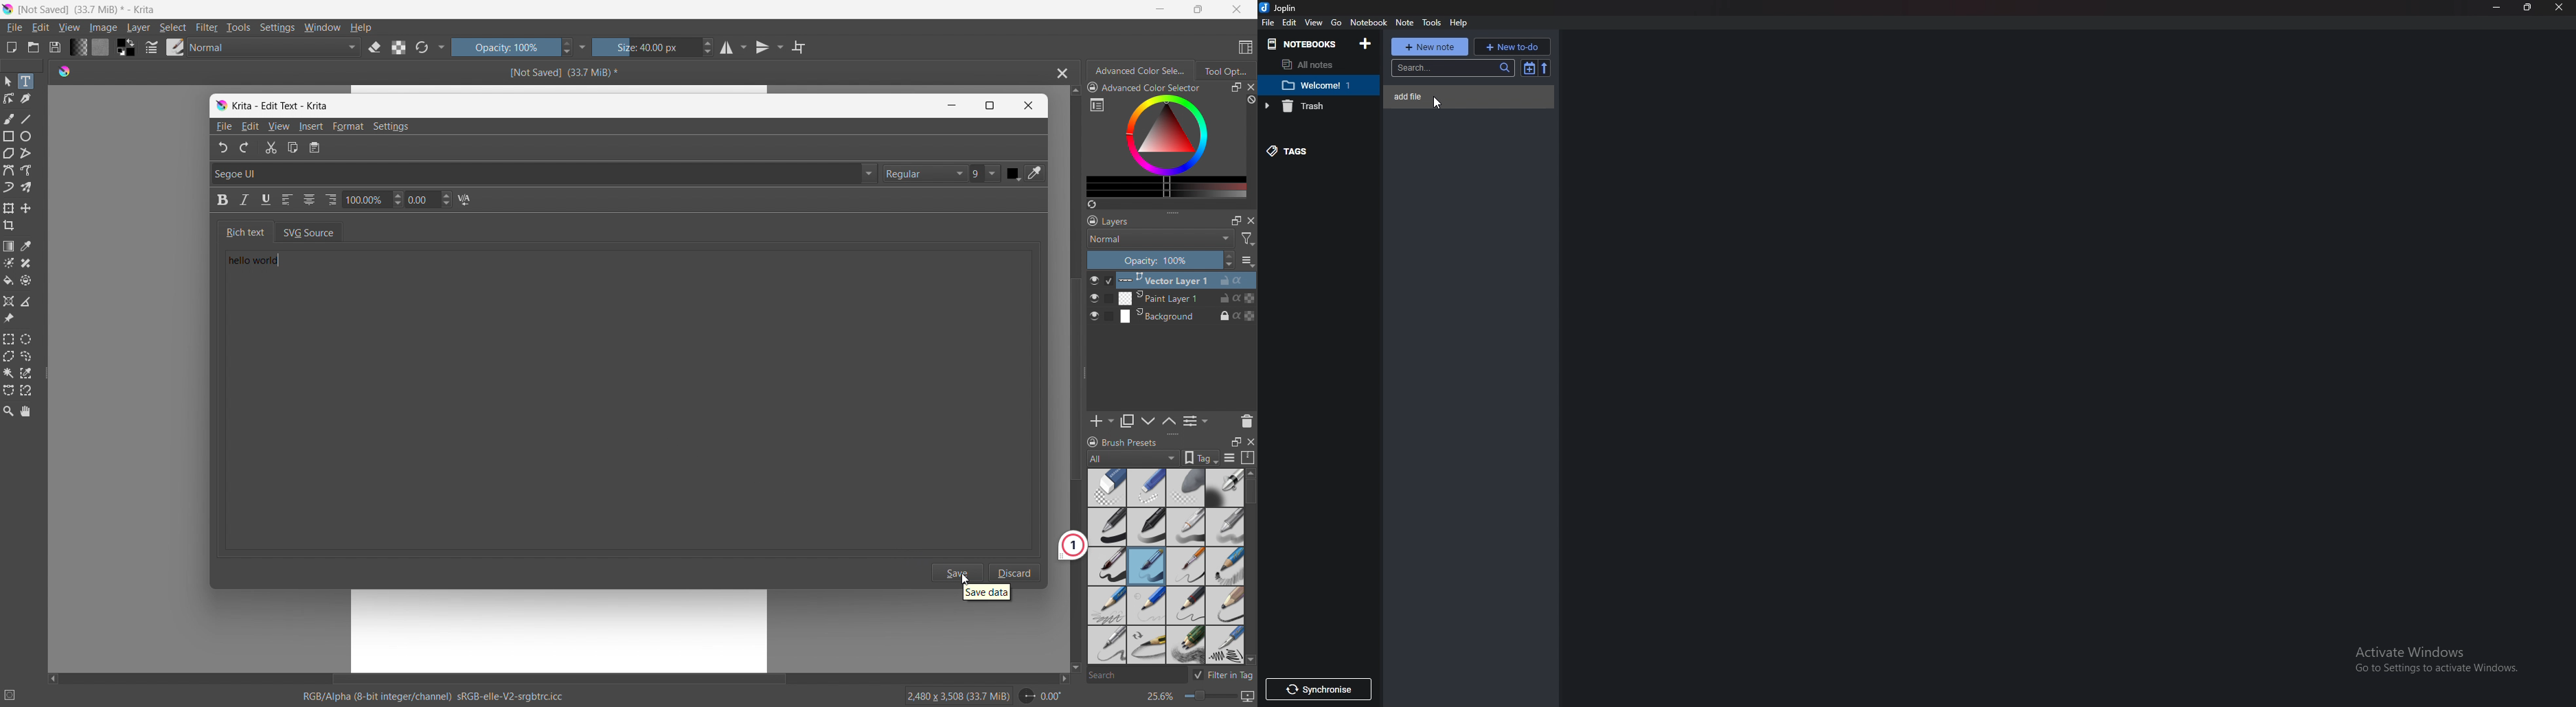 This screenshot has height=728, width=2576. Describe the element at coordinates (1336, 21) in the screenshot. I see `go` at that location.